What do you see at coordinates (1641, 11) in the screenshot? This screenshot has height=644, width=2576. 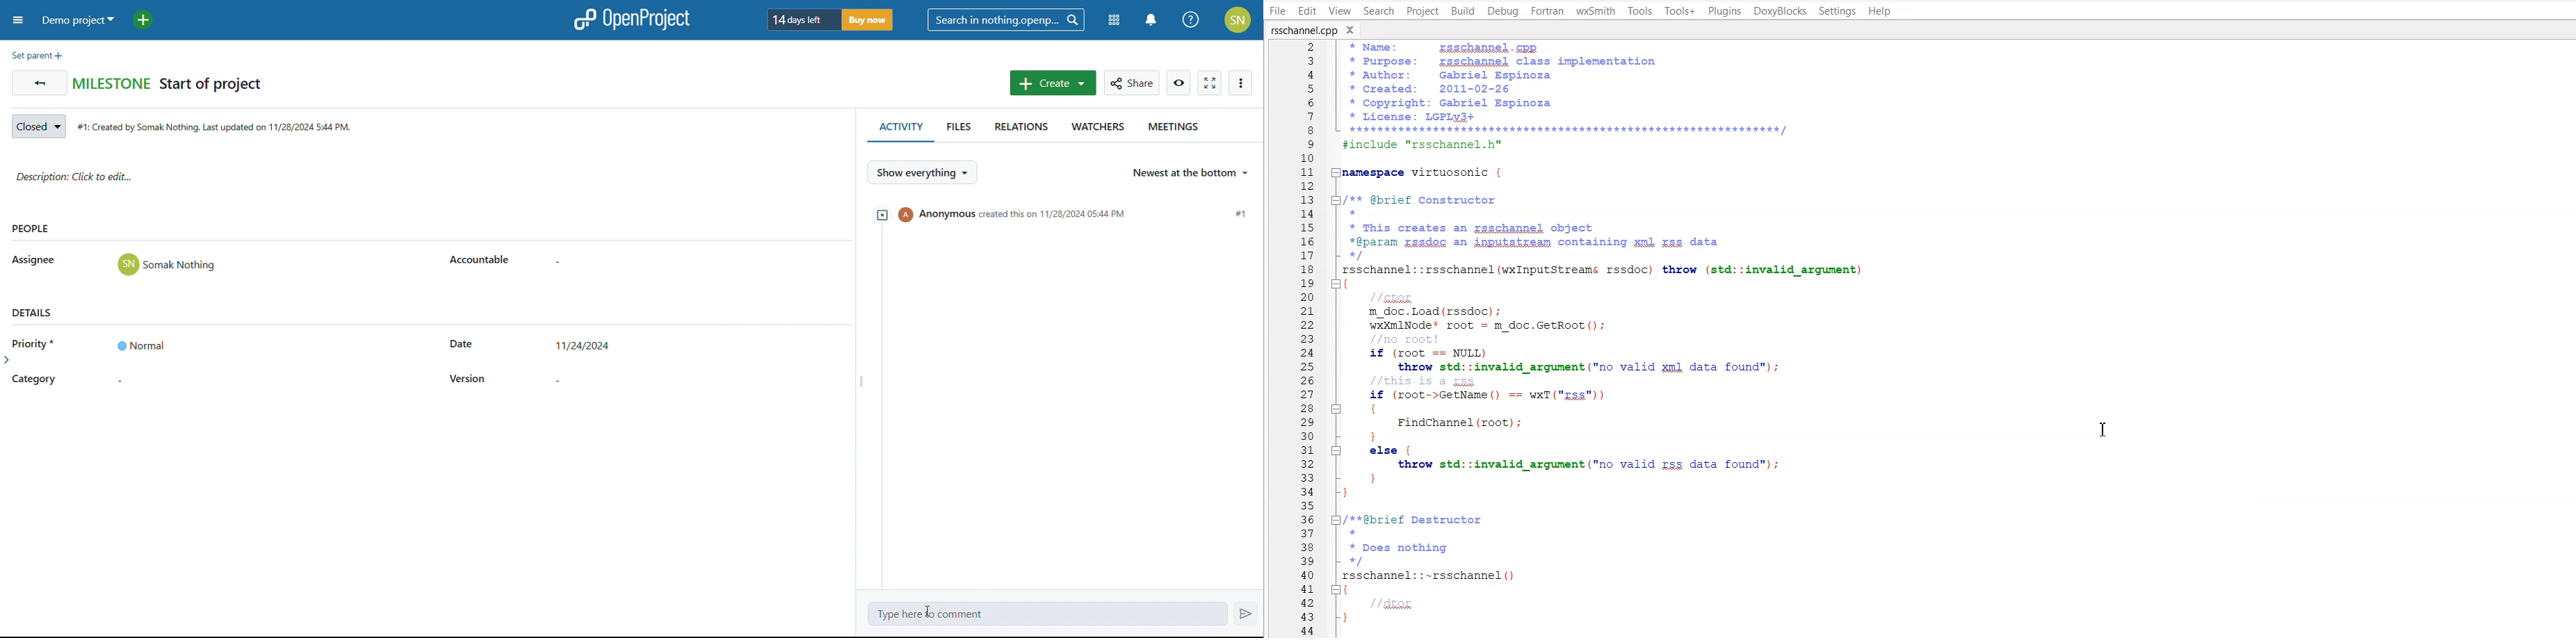 I see `Tools` at bounding box center [1641, 11].